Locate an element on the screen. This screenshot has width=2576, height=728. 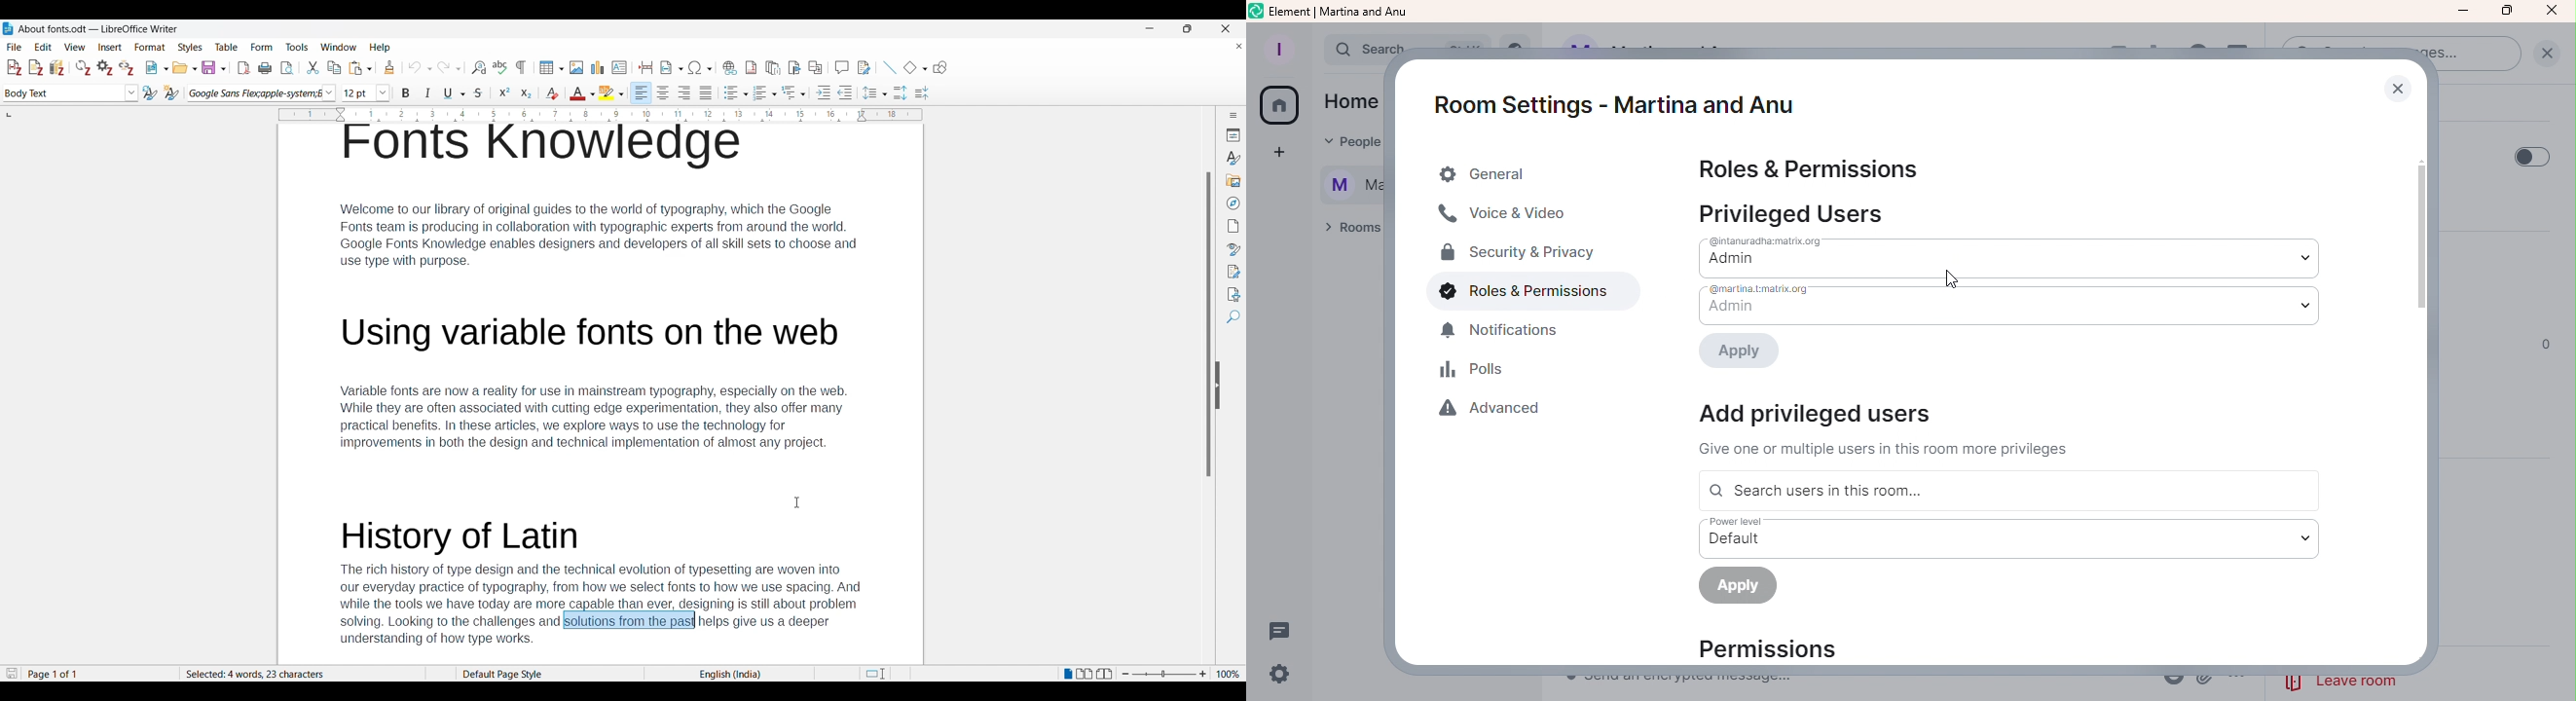
Save options is located at coordinates (214, 68).